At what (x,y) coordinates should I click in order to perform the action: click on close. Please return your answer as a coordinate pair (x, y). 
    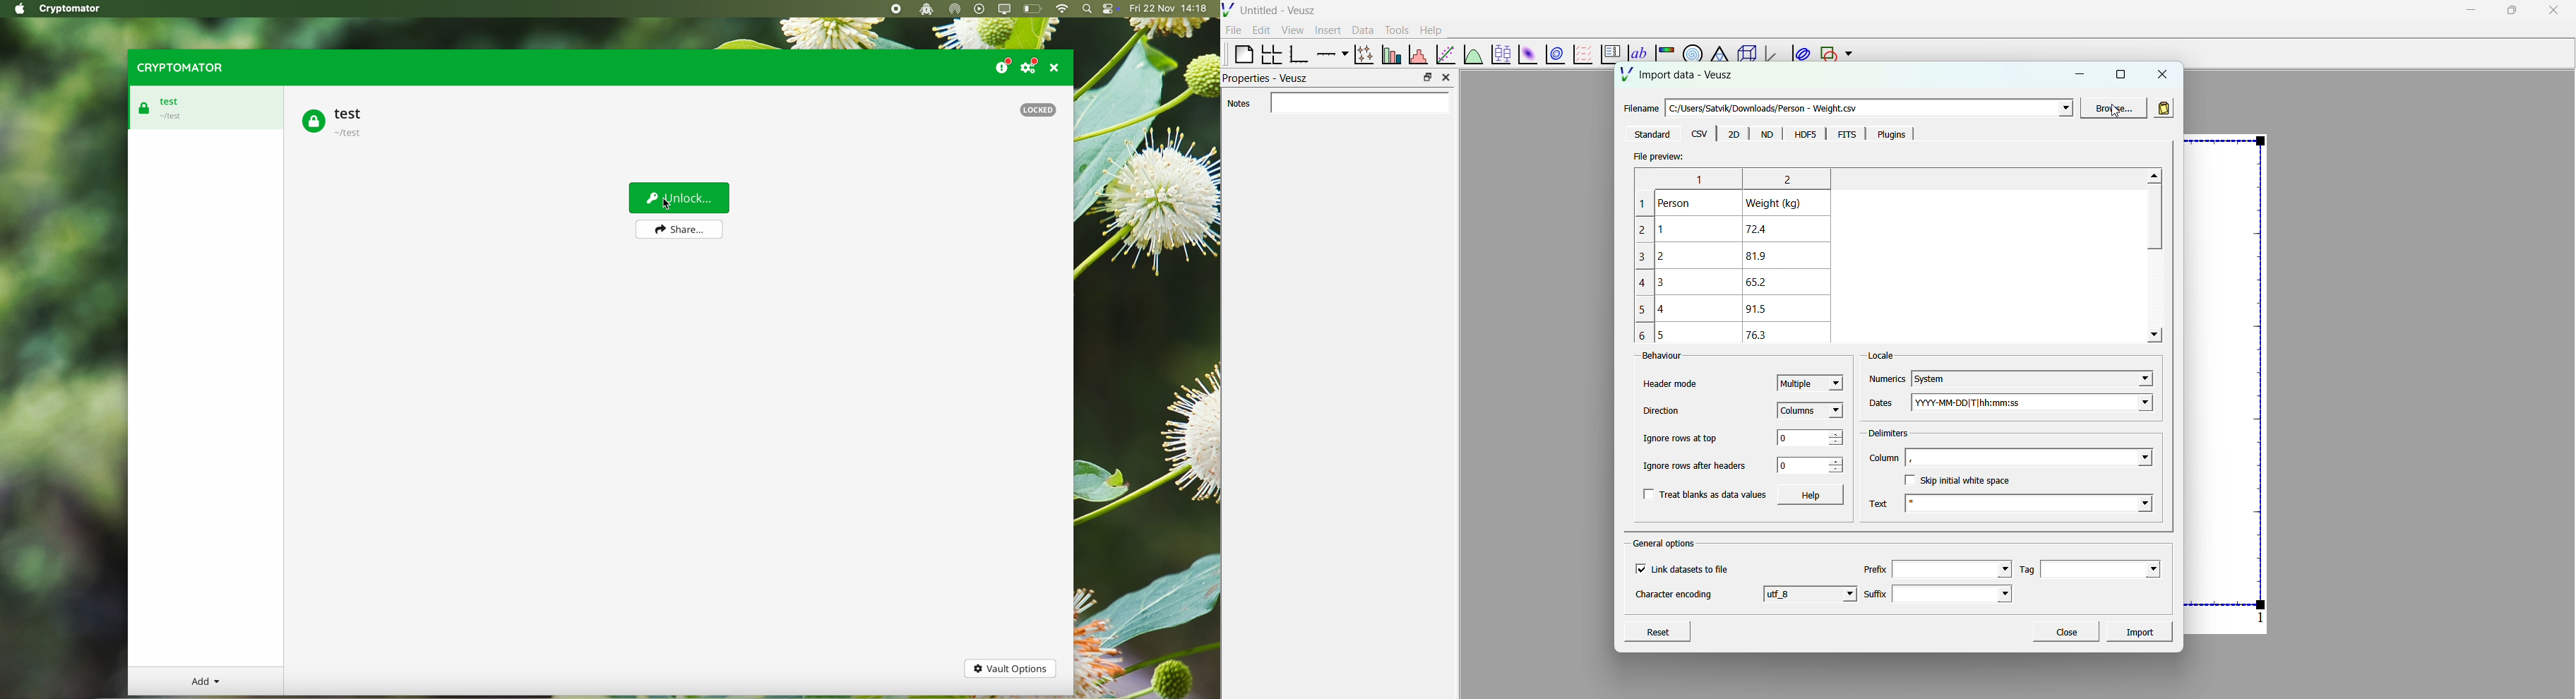
    Looking at the image, I should click on (2554, 11).